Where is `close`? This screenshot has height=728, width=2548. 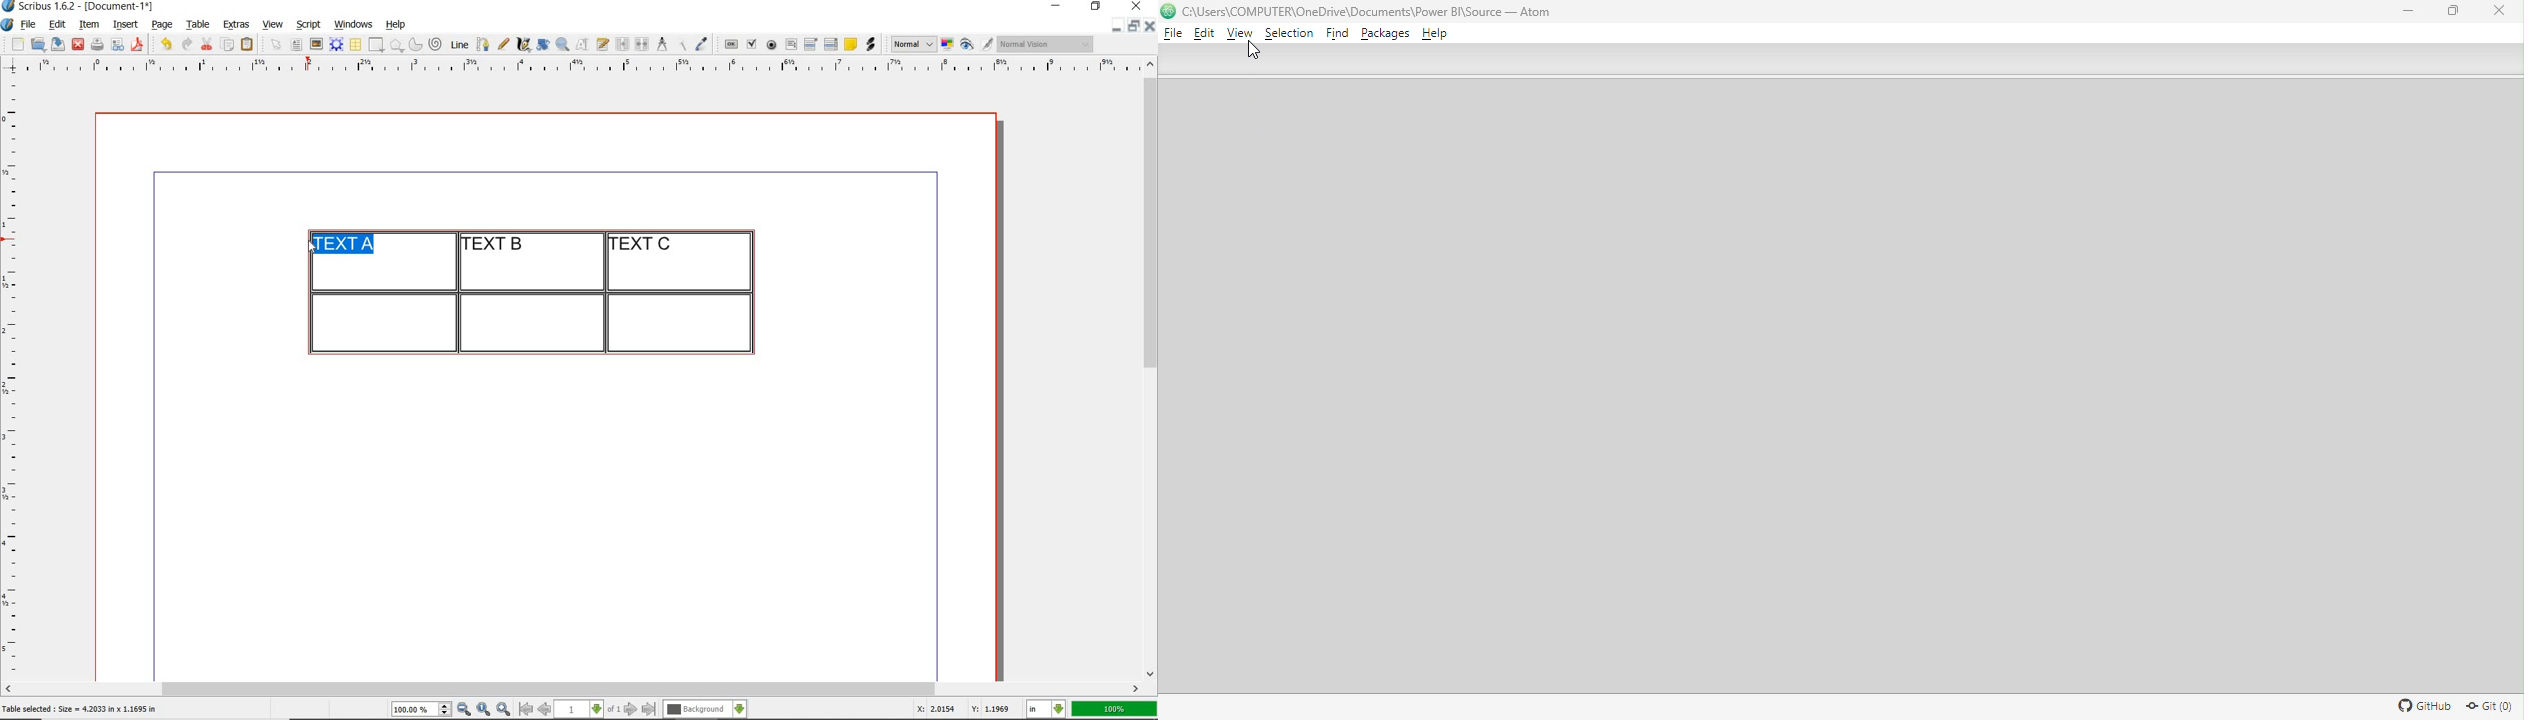 close is located at coordinates (78, 45).